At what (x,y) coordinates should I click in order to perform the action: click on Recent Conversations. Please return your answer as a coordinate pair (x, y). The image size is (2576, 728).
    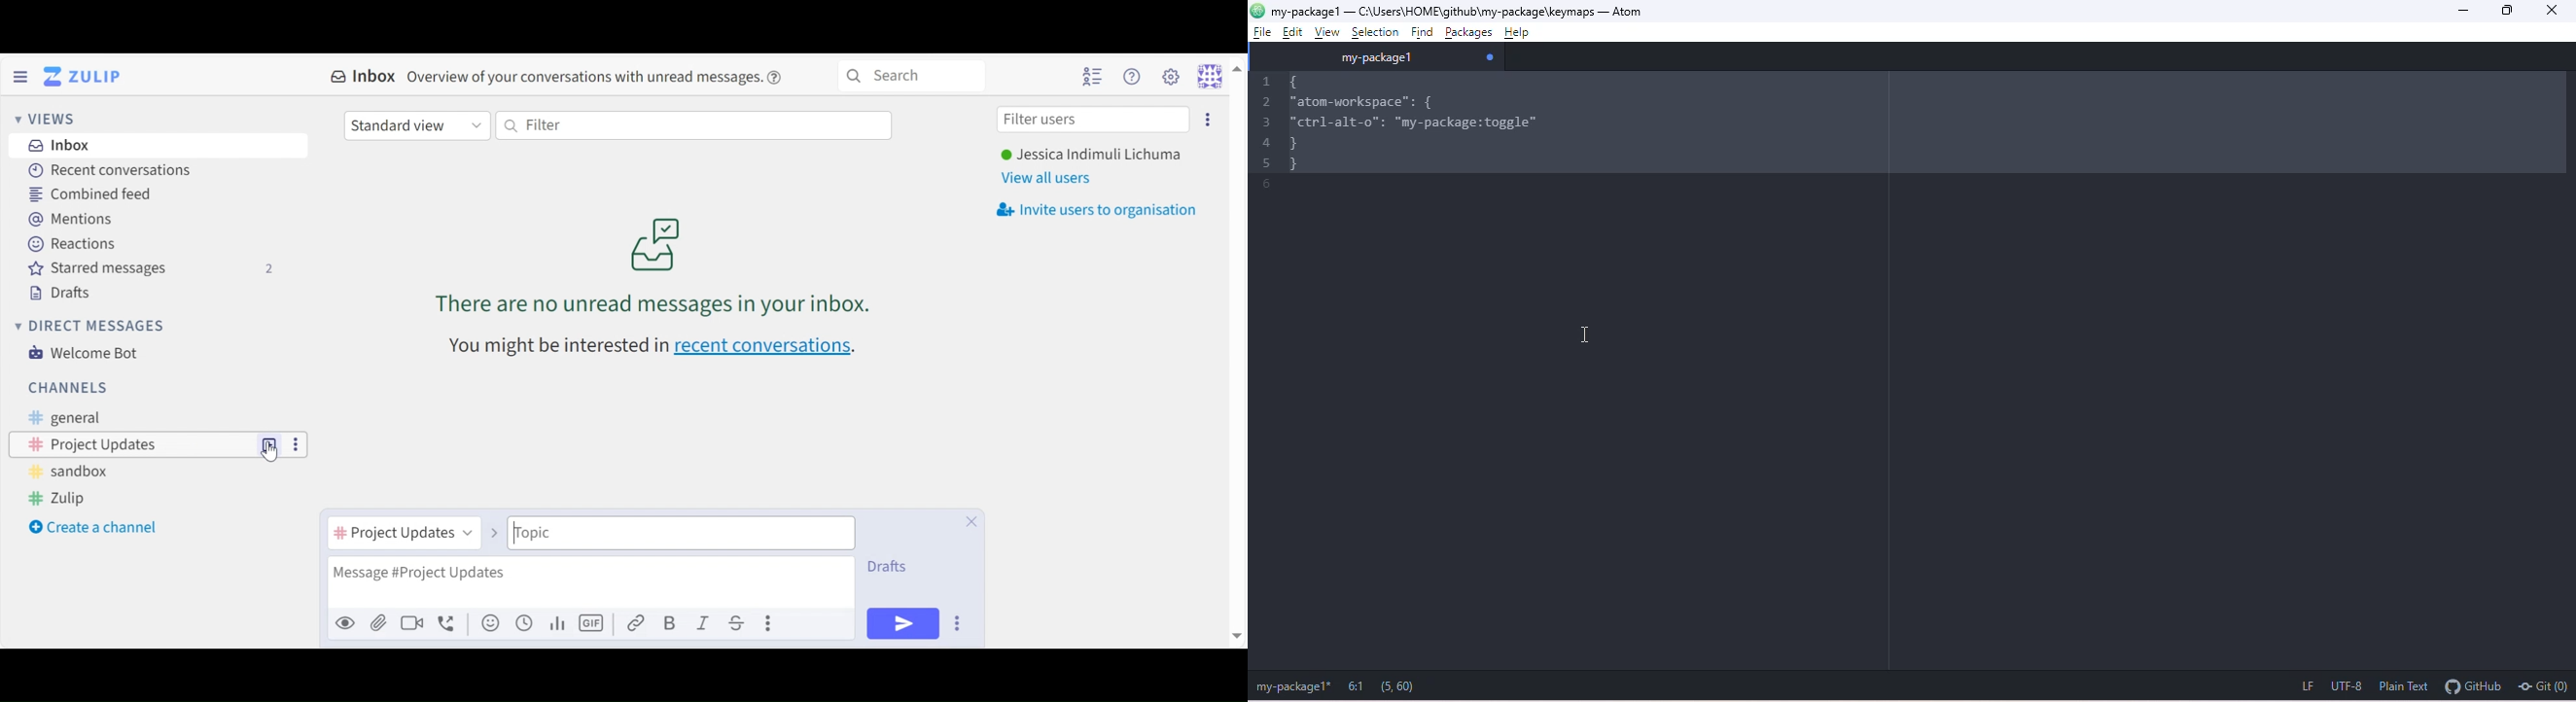
    Looking at the image, I should click on (111, 170).